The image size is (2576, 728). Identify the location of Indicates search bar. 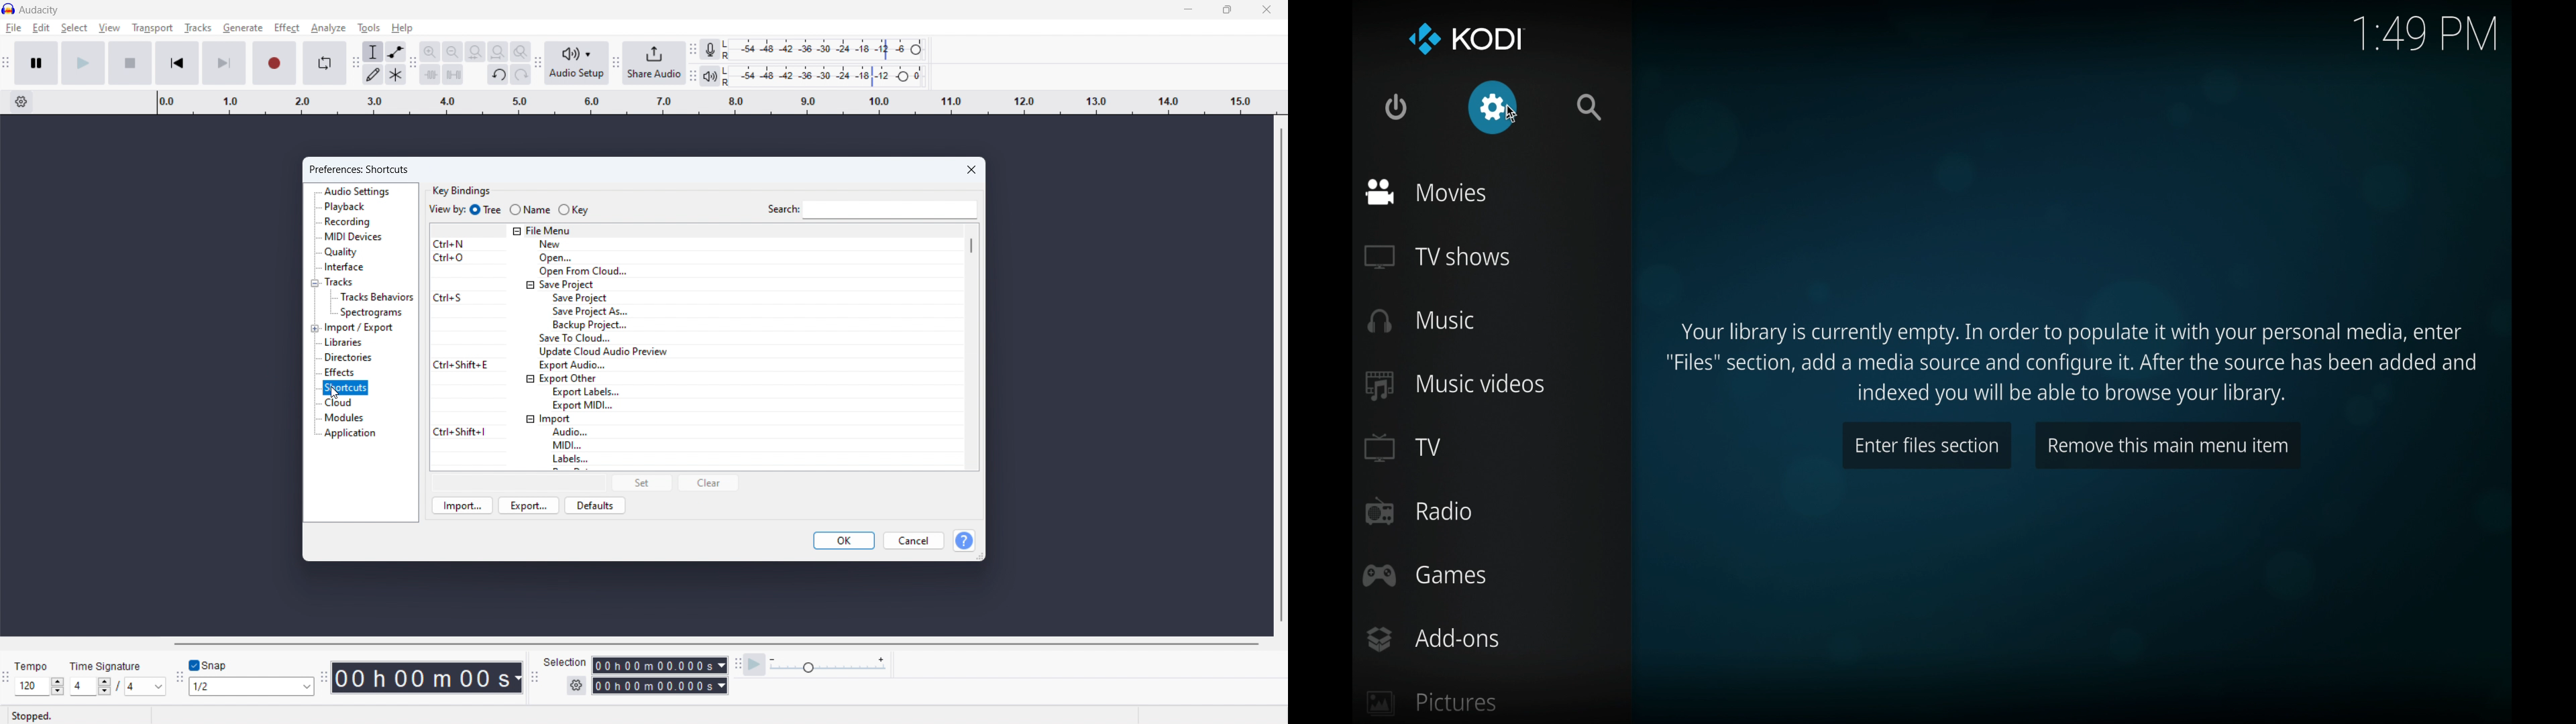
(783, 208).